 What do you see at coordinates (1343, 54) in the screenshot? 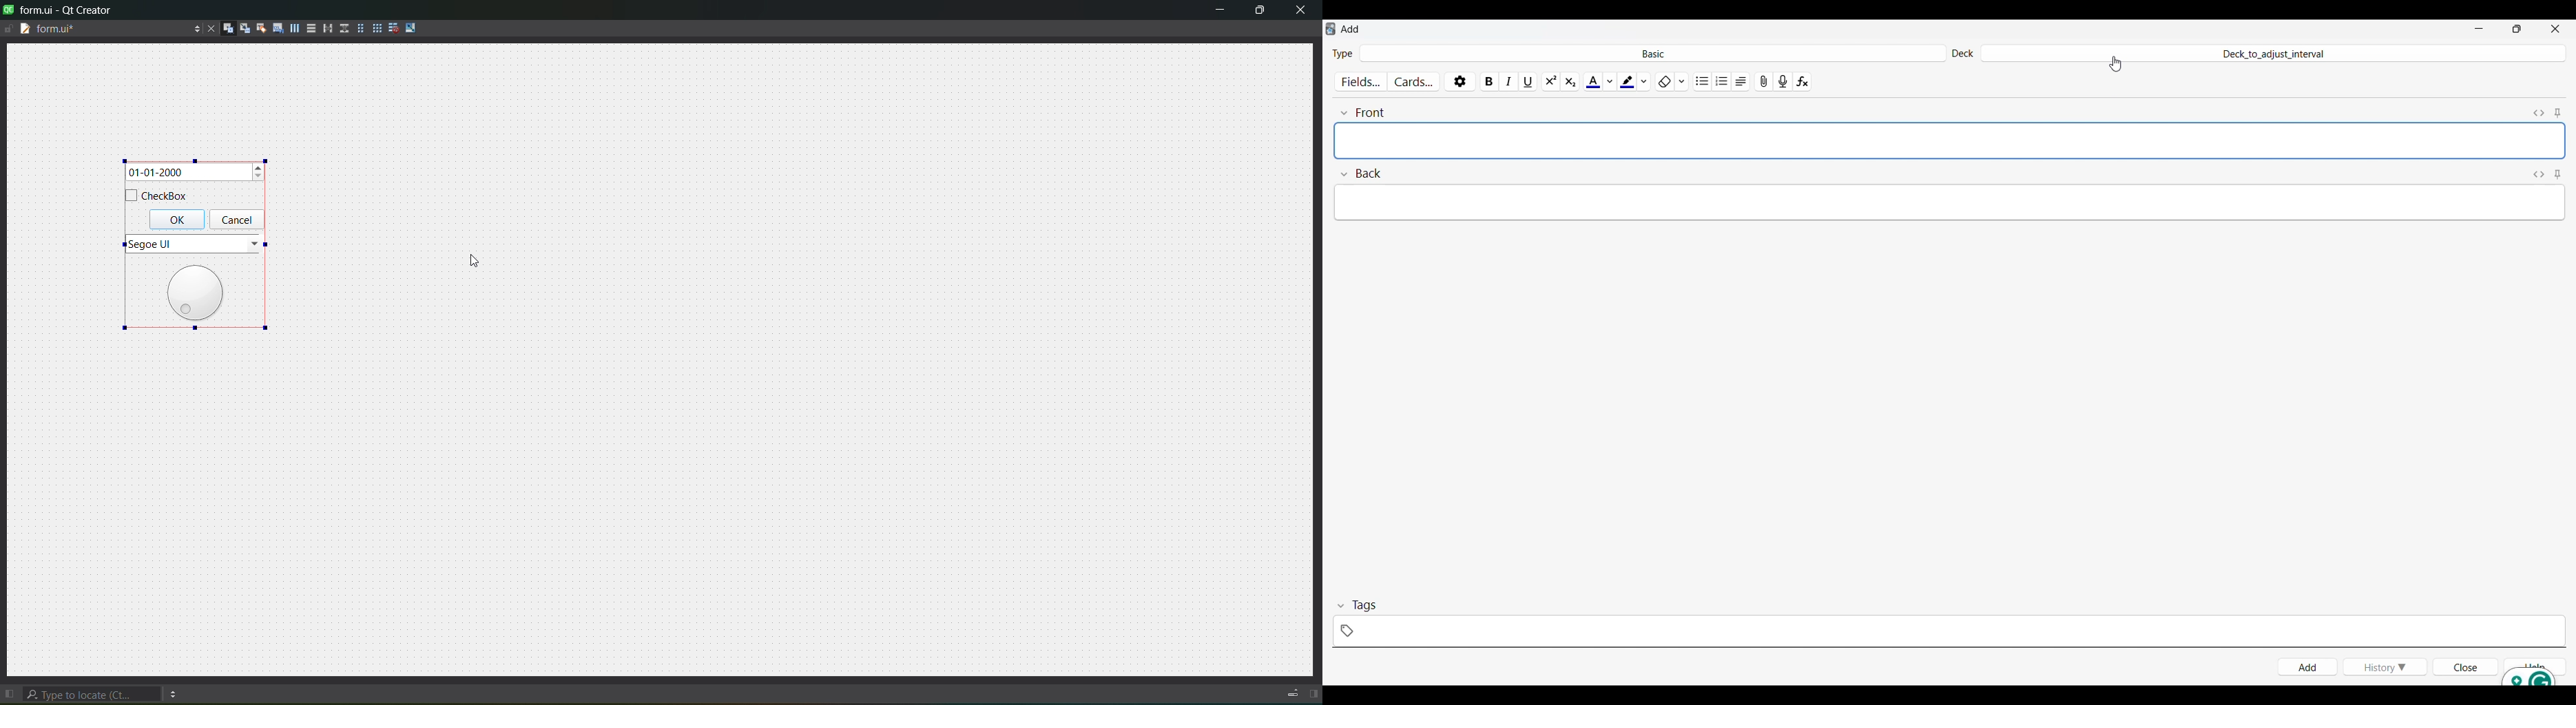
I see `Indicates Type of card` at bounding box center [1343, 54].